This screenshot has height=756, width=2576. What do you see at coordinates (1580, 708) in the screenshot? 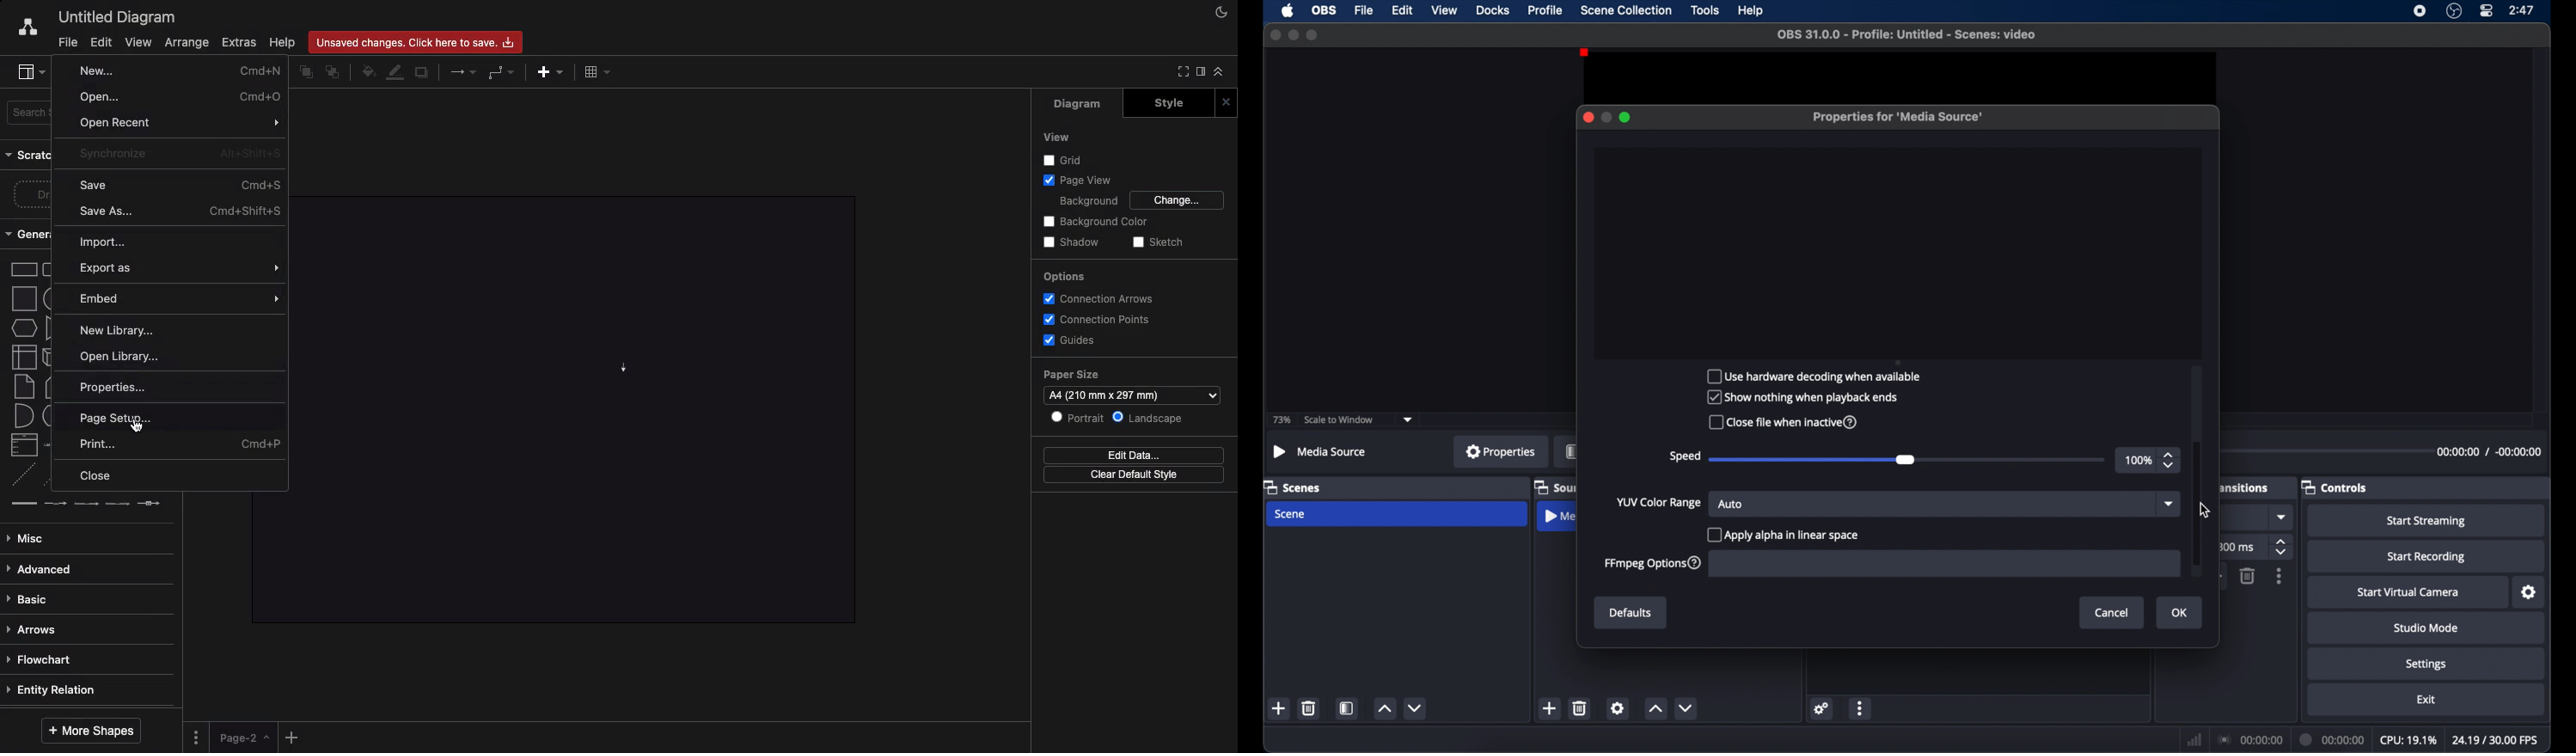
I see `delete` at bounding box center [1580, 708].